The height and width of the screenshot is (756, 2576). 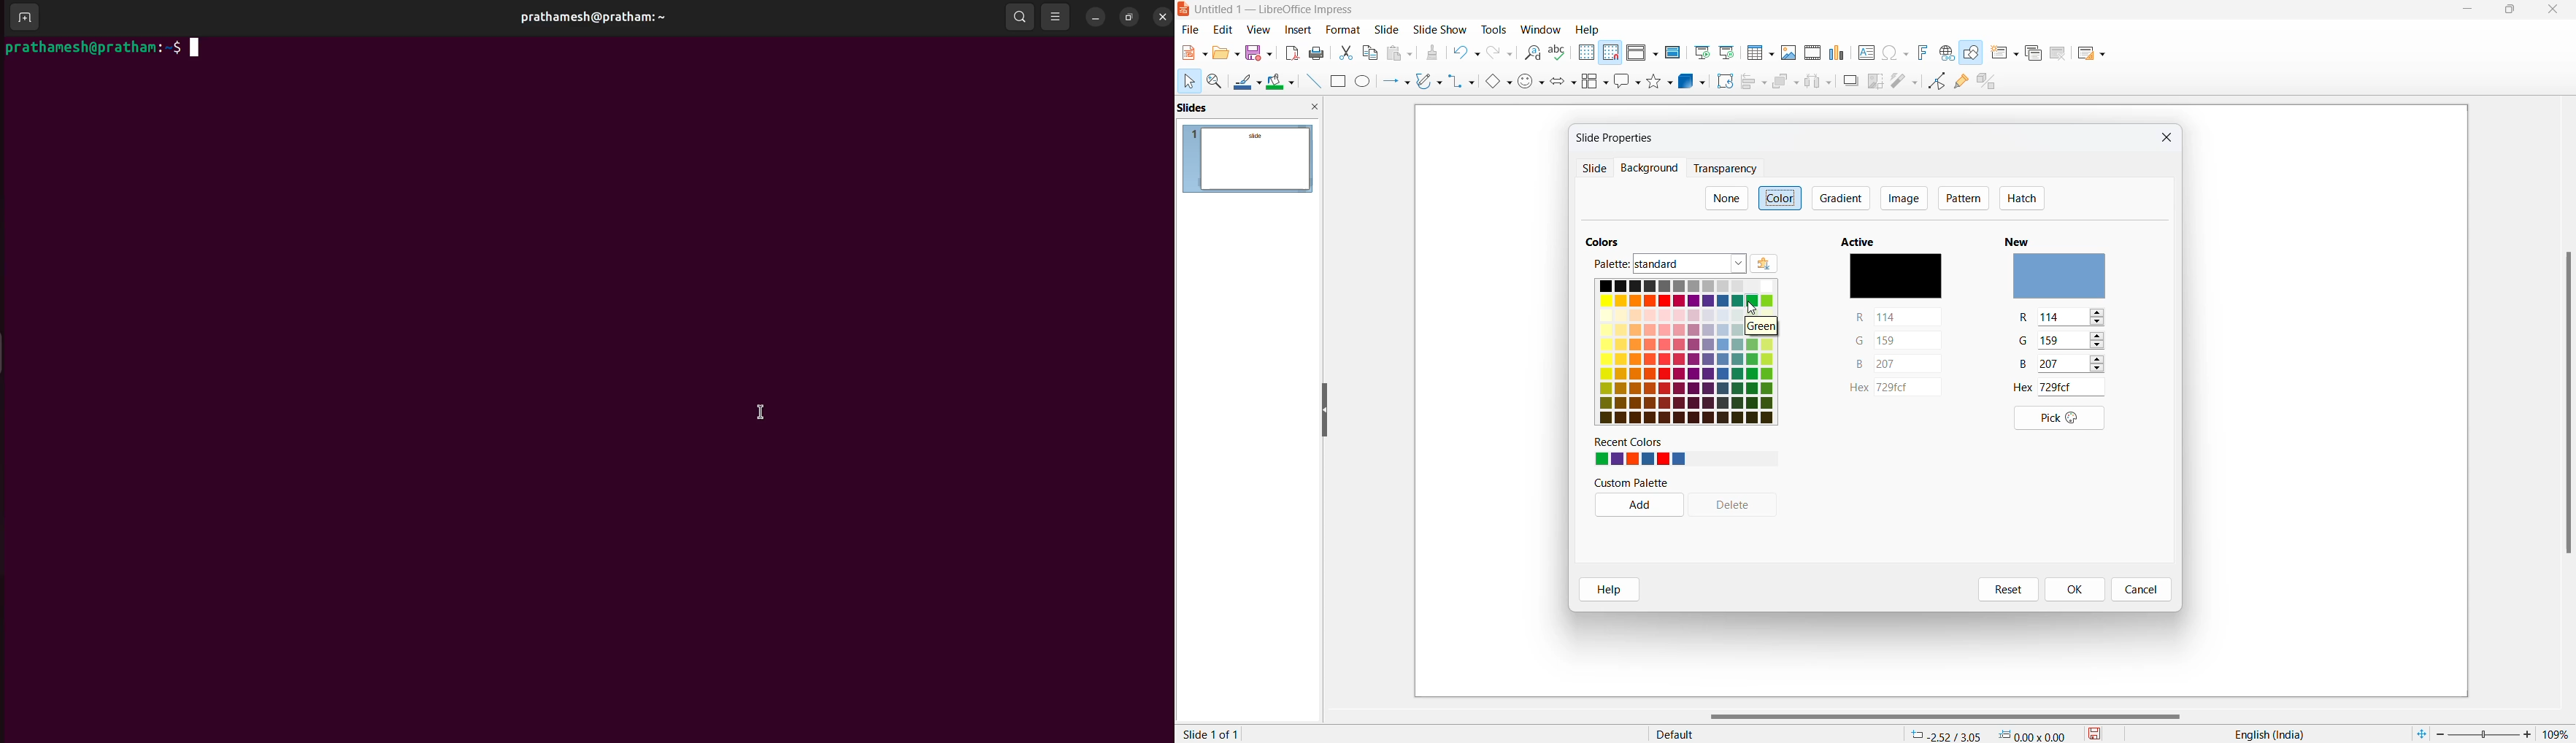 I want to click on cursor, so click(x=1752, y=307).